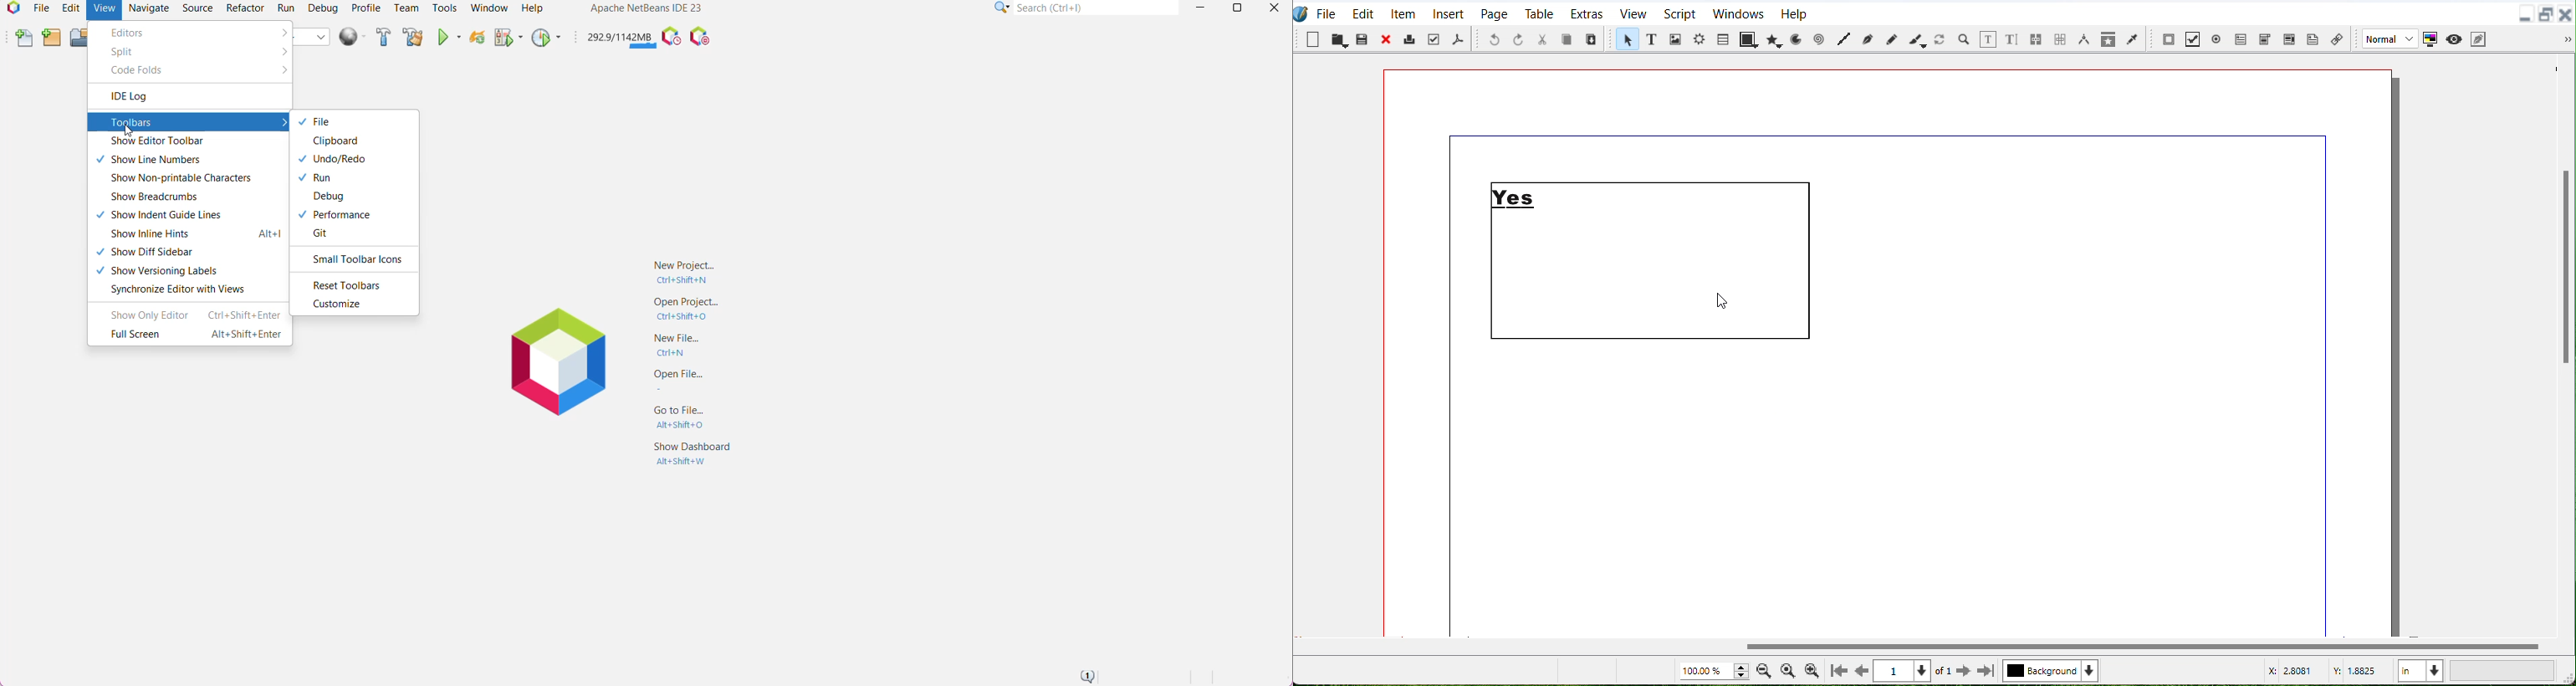 This screenshot has width=2576, height=700. I want to click on New Project, so click(51, 38).